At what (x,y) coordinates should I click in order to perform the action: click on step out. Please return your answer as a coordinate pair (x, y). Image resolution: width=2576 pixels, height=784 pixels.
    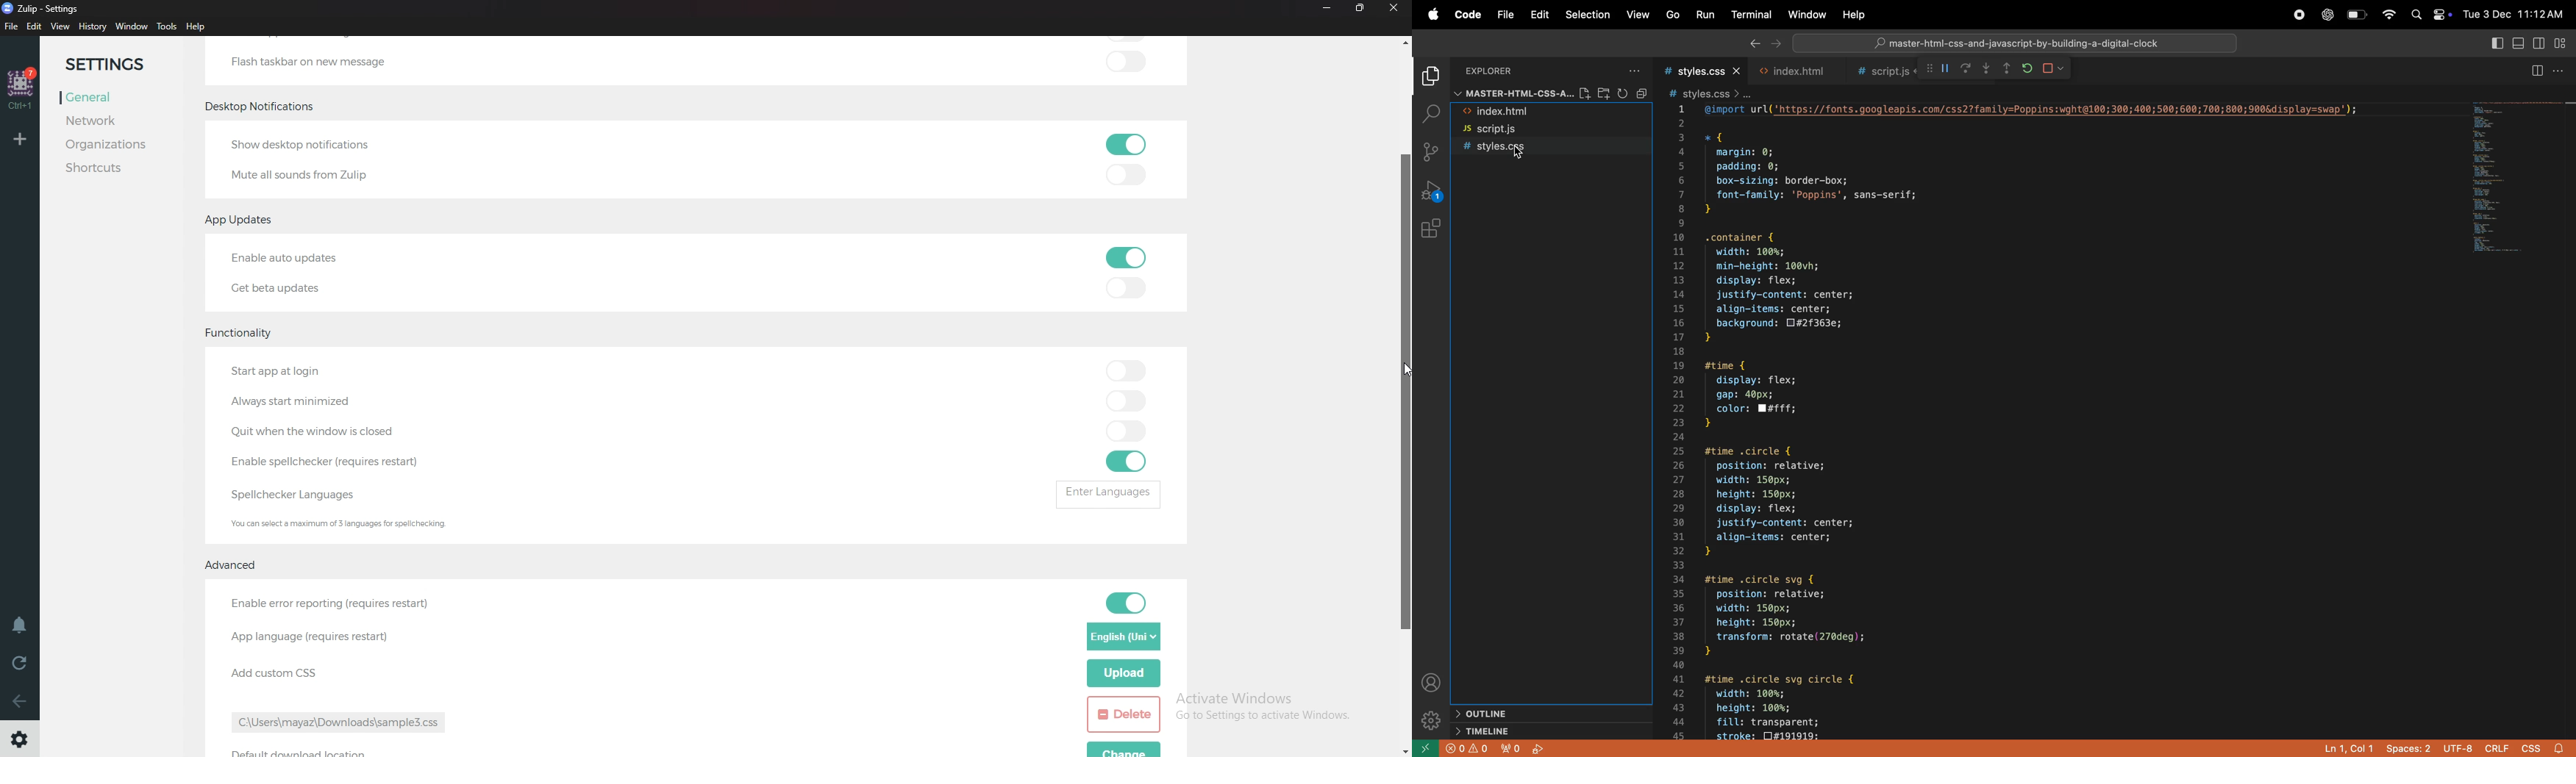
    Looking at the image, I should click on (2007, 71).